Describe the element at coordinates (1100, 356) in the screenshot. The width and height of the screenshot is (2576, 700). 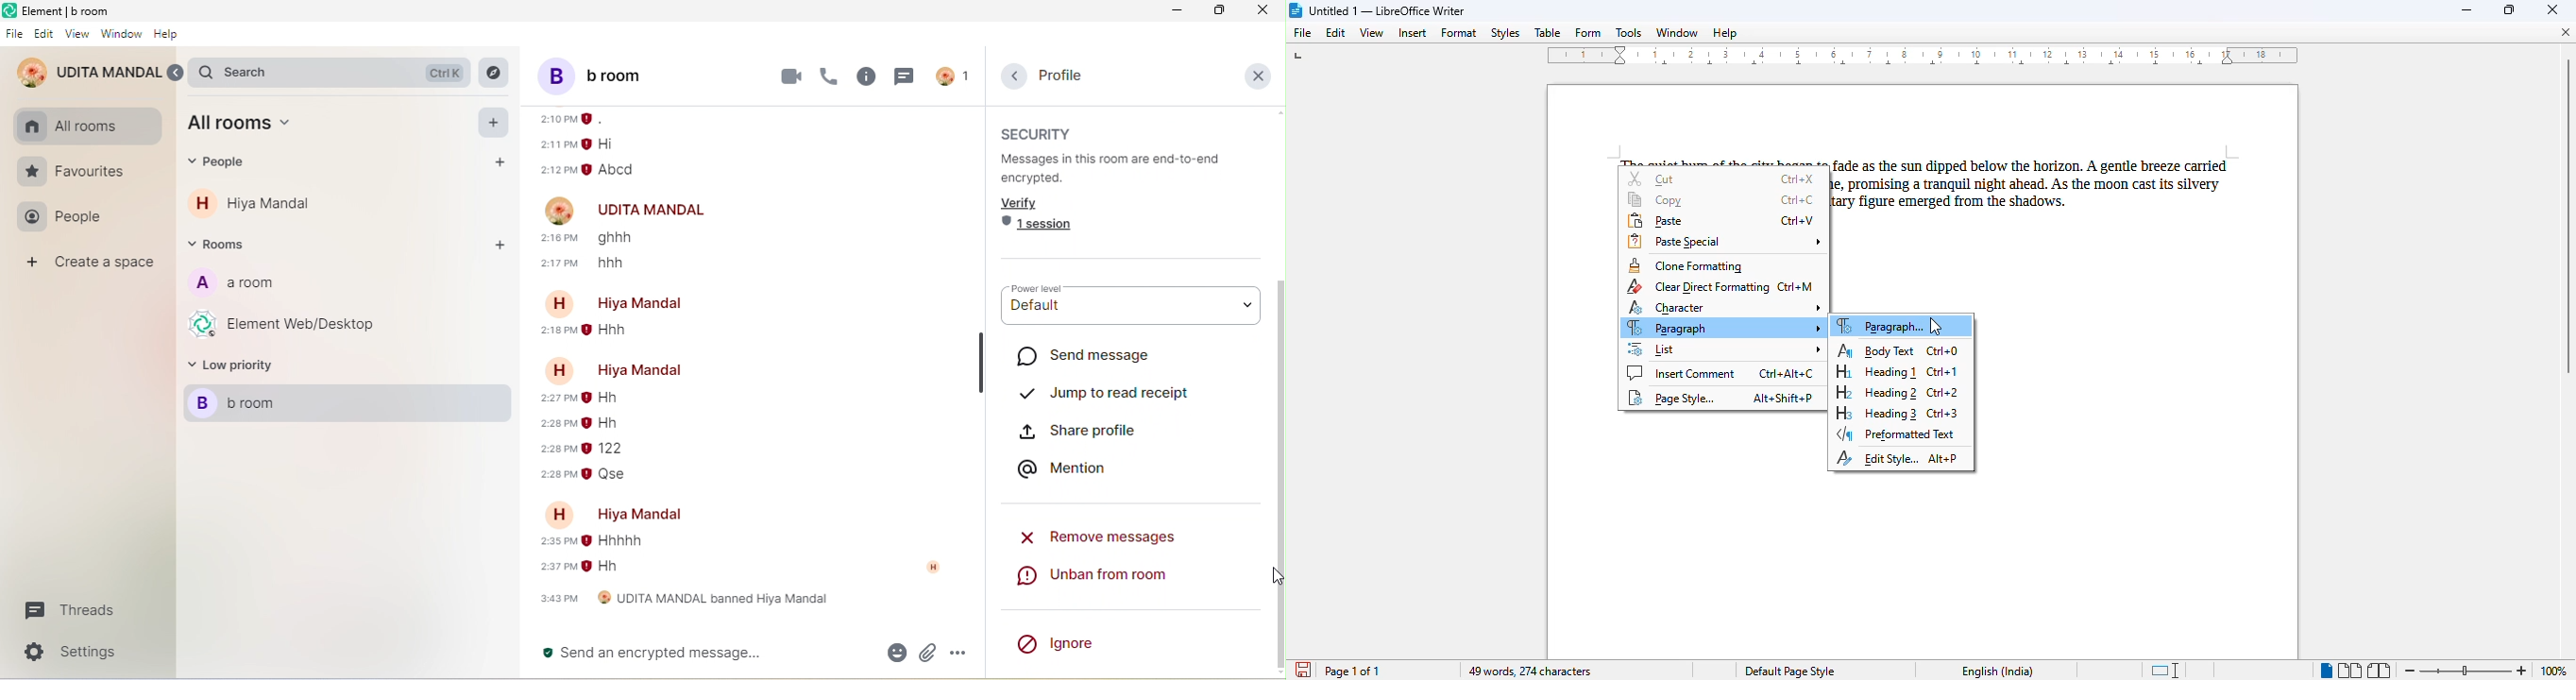
I see `send message` at that location.